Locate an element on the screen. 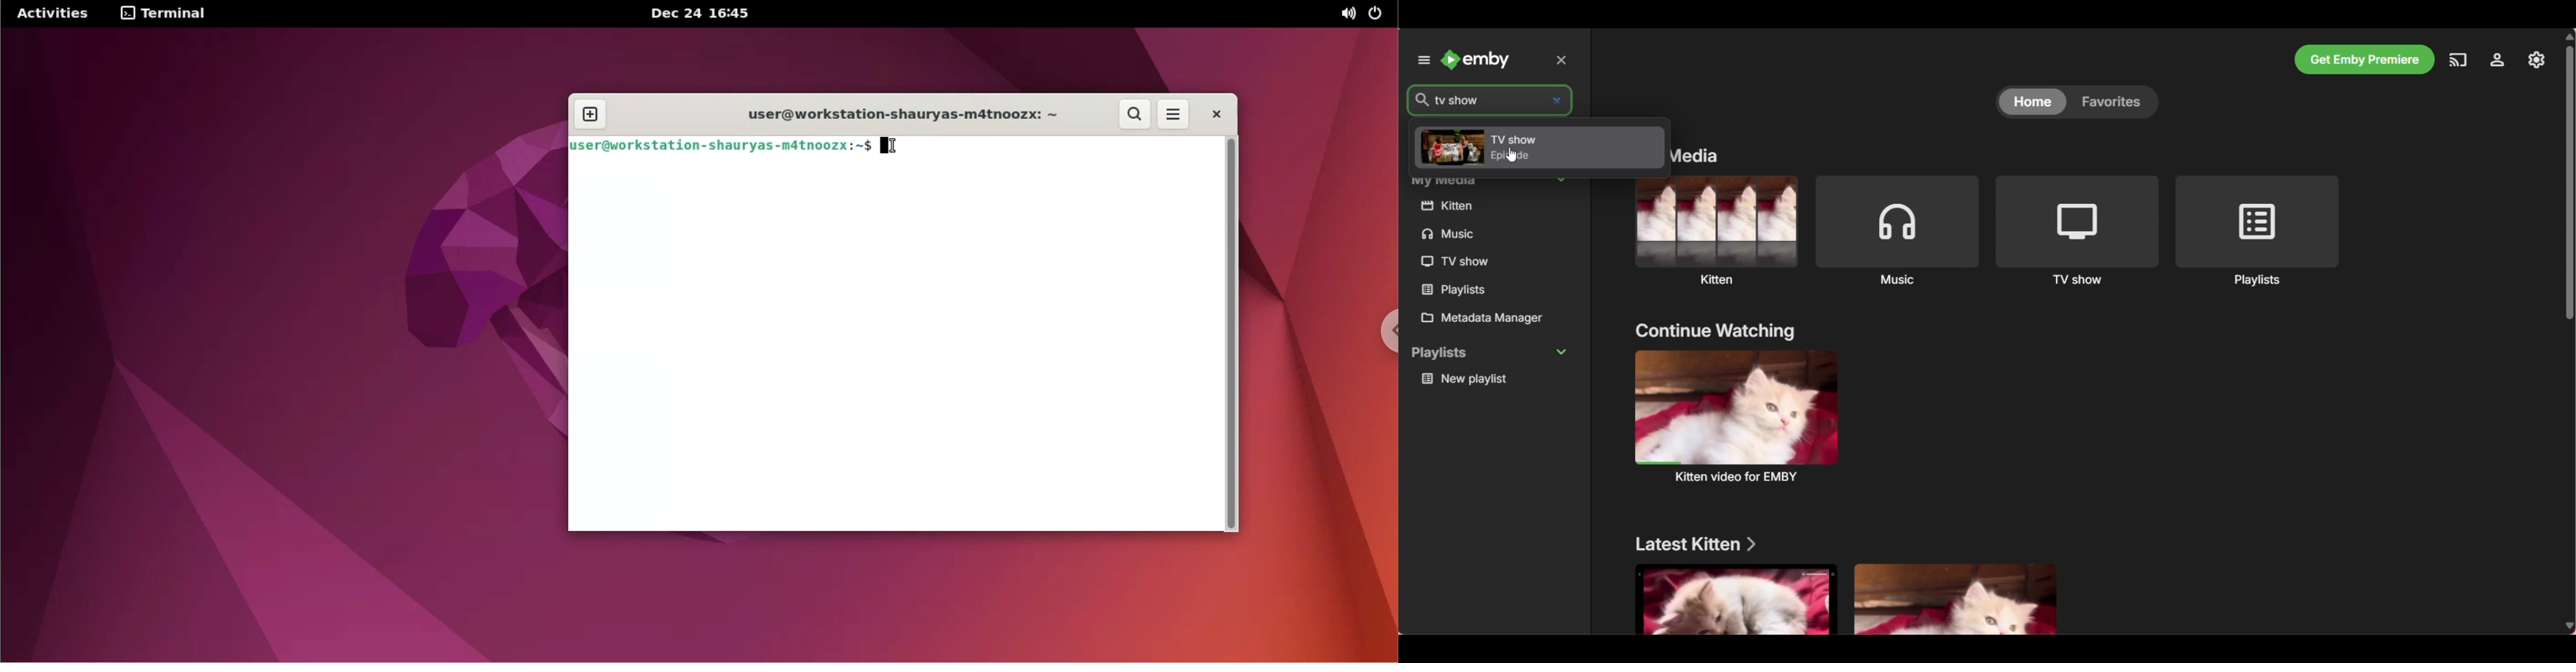  cursor is located at coordinates (1513, 154).